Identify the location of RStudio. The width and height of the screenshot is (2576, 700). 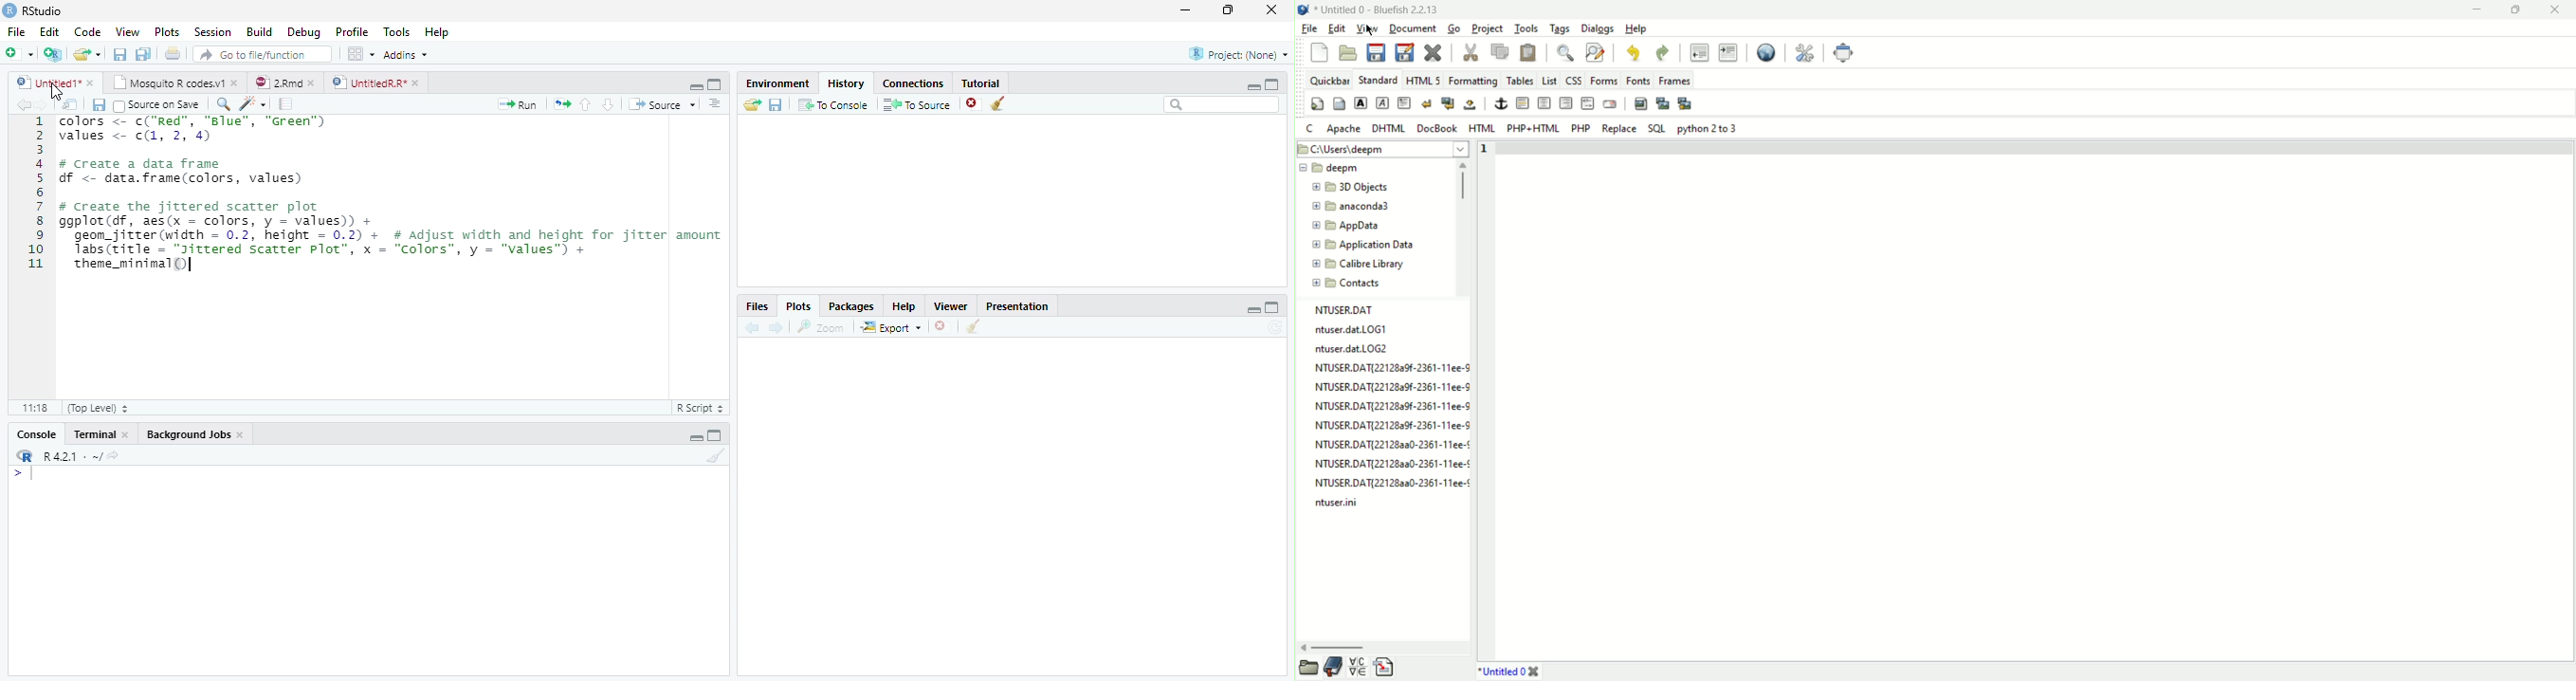
(33, 11).